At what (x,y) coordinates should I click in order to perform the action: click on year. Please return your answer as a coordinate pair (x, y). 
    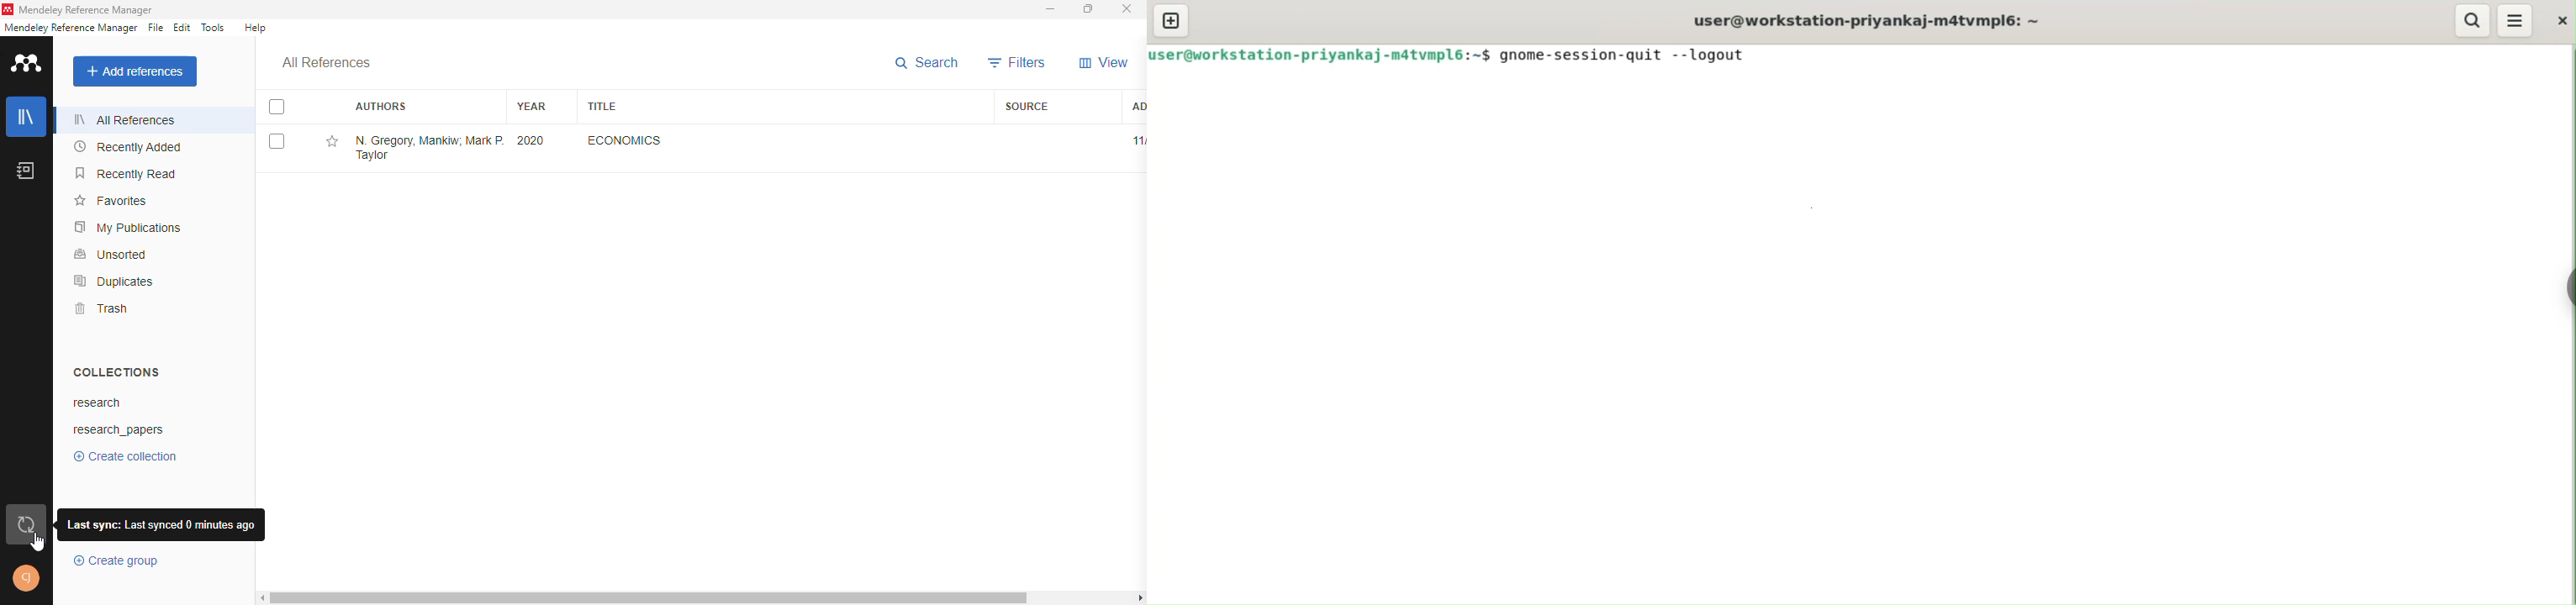
    Looking at the image, I should click on (531, 107).